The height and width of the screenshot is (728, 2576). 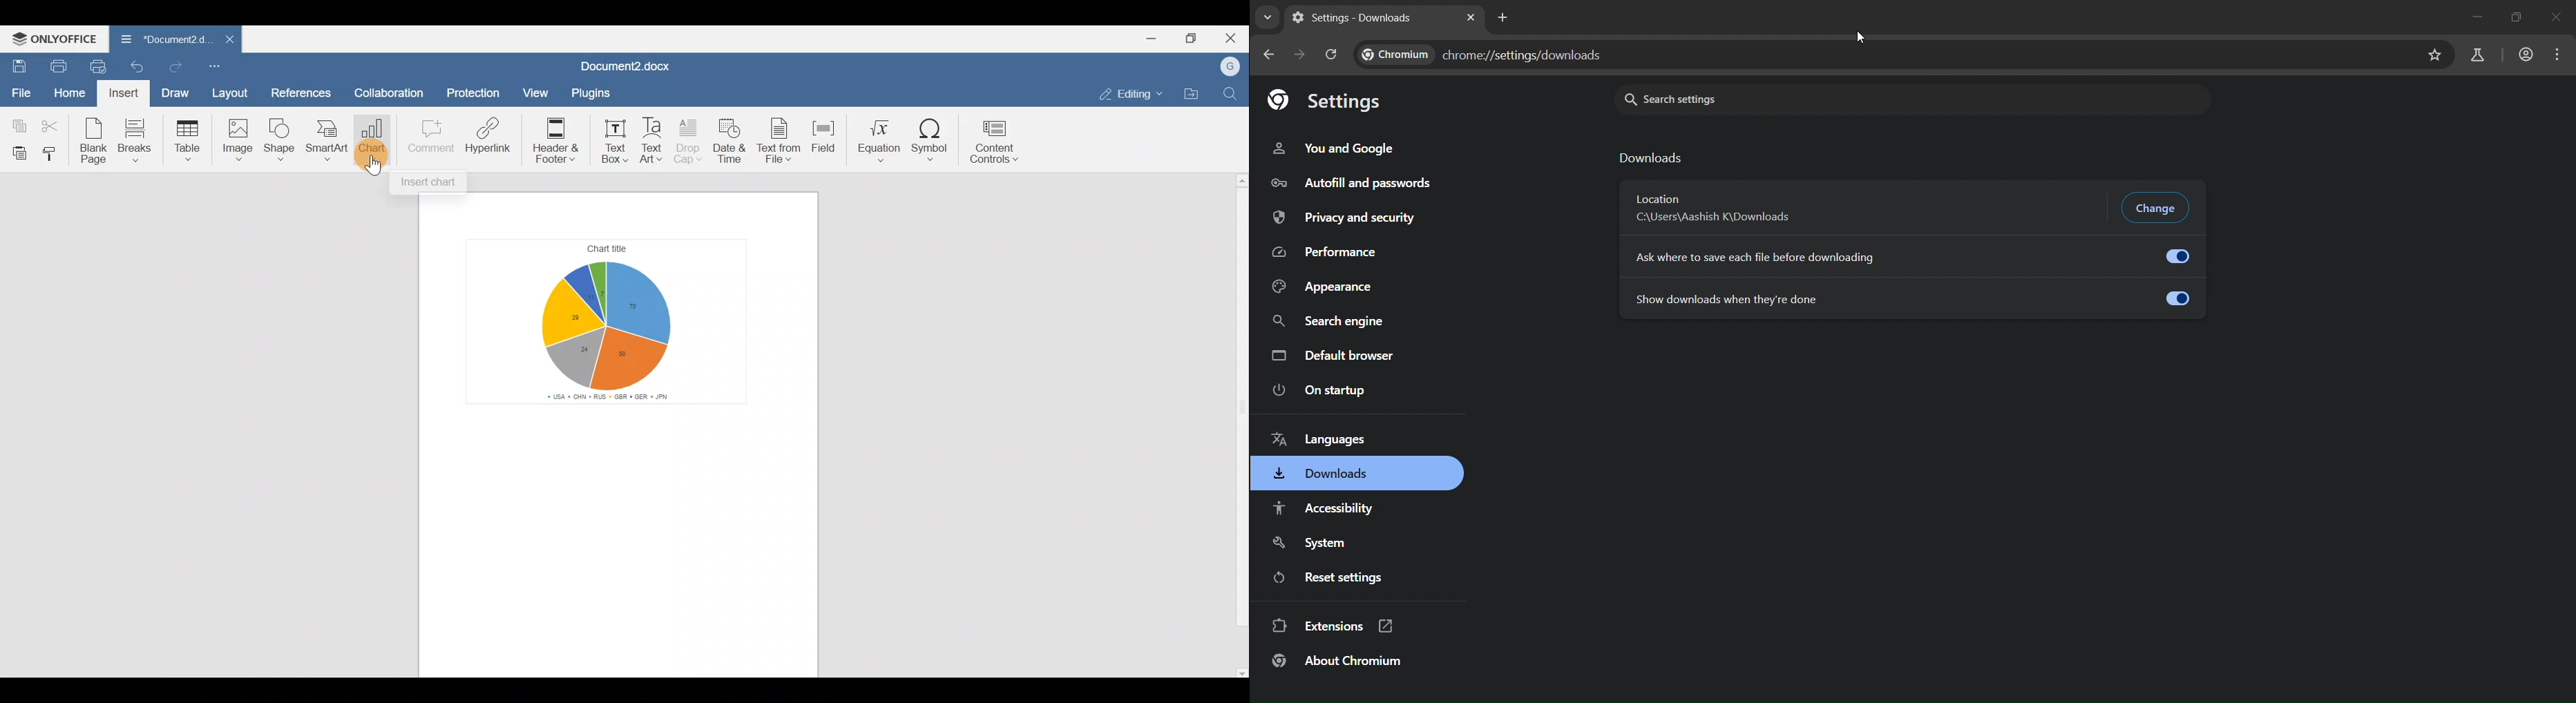 What do you see at coordinates (1323, 476) in the screenshot?
I see `downloads` at bounding box center [1323, 476].